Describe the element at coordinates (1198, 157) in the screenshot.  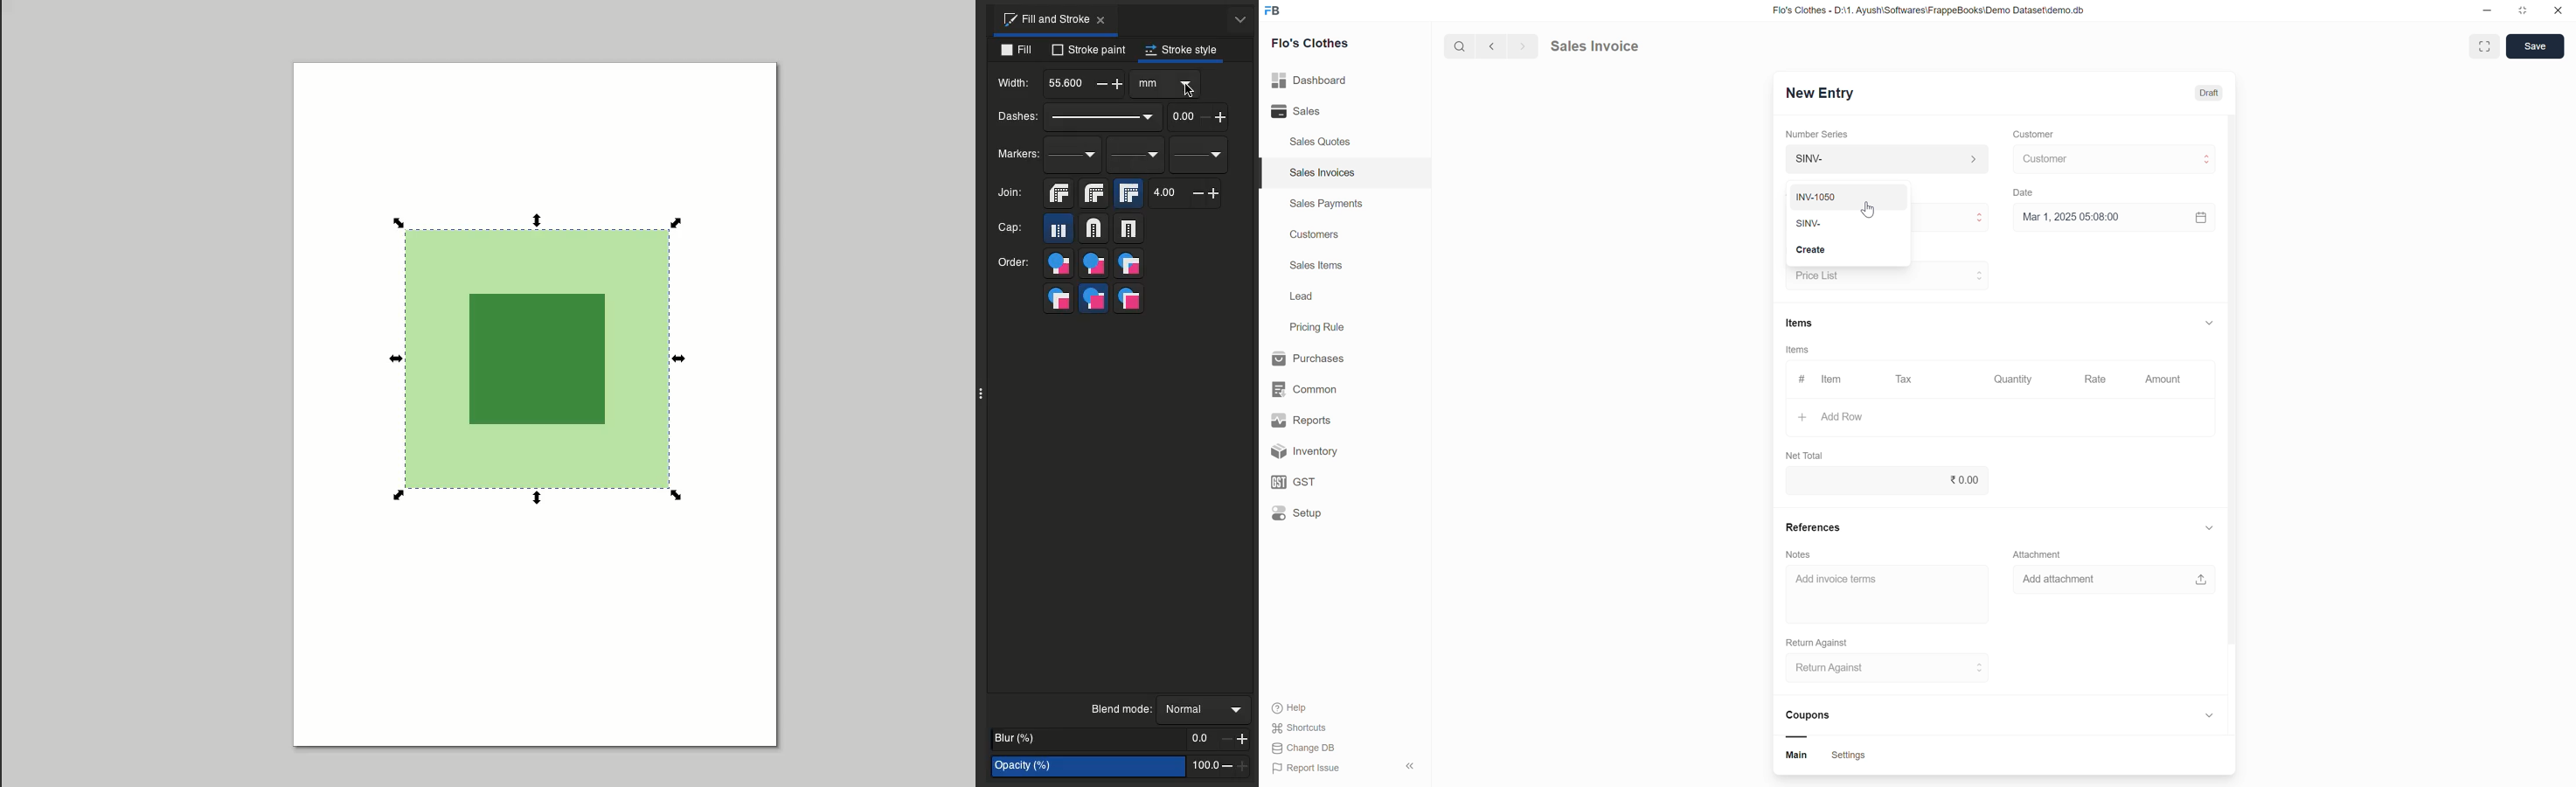
I see `End markers` at that location.